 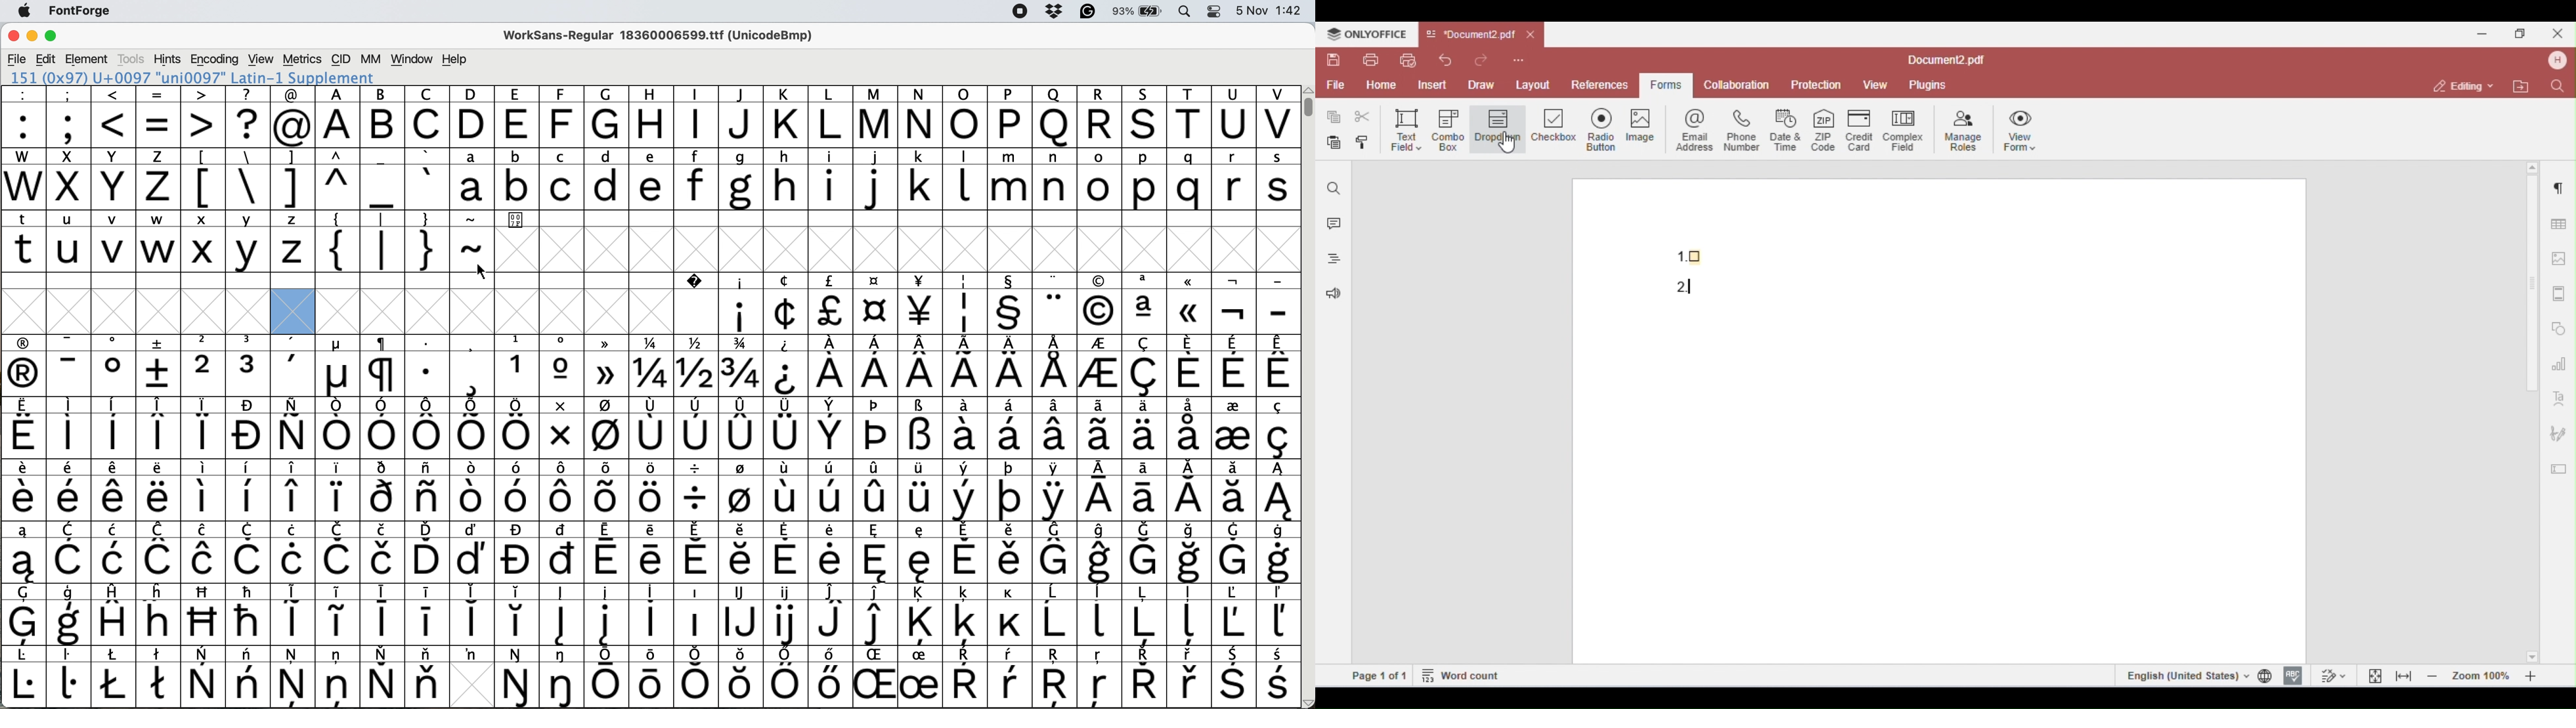 What do you see at coordinates (204, 179) in the screenshot?
I see `[` at bounding box center [204, 179].